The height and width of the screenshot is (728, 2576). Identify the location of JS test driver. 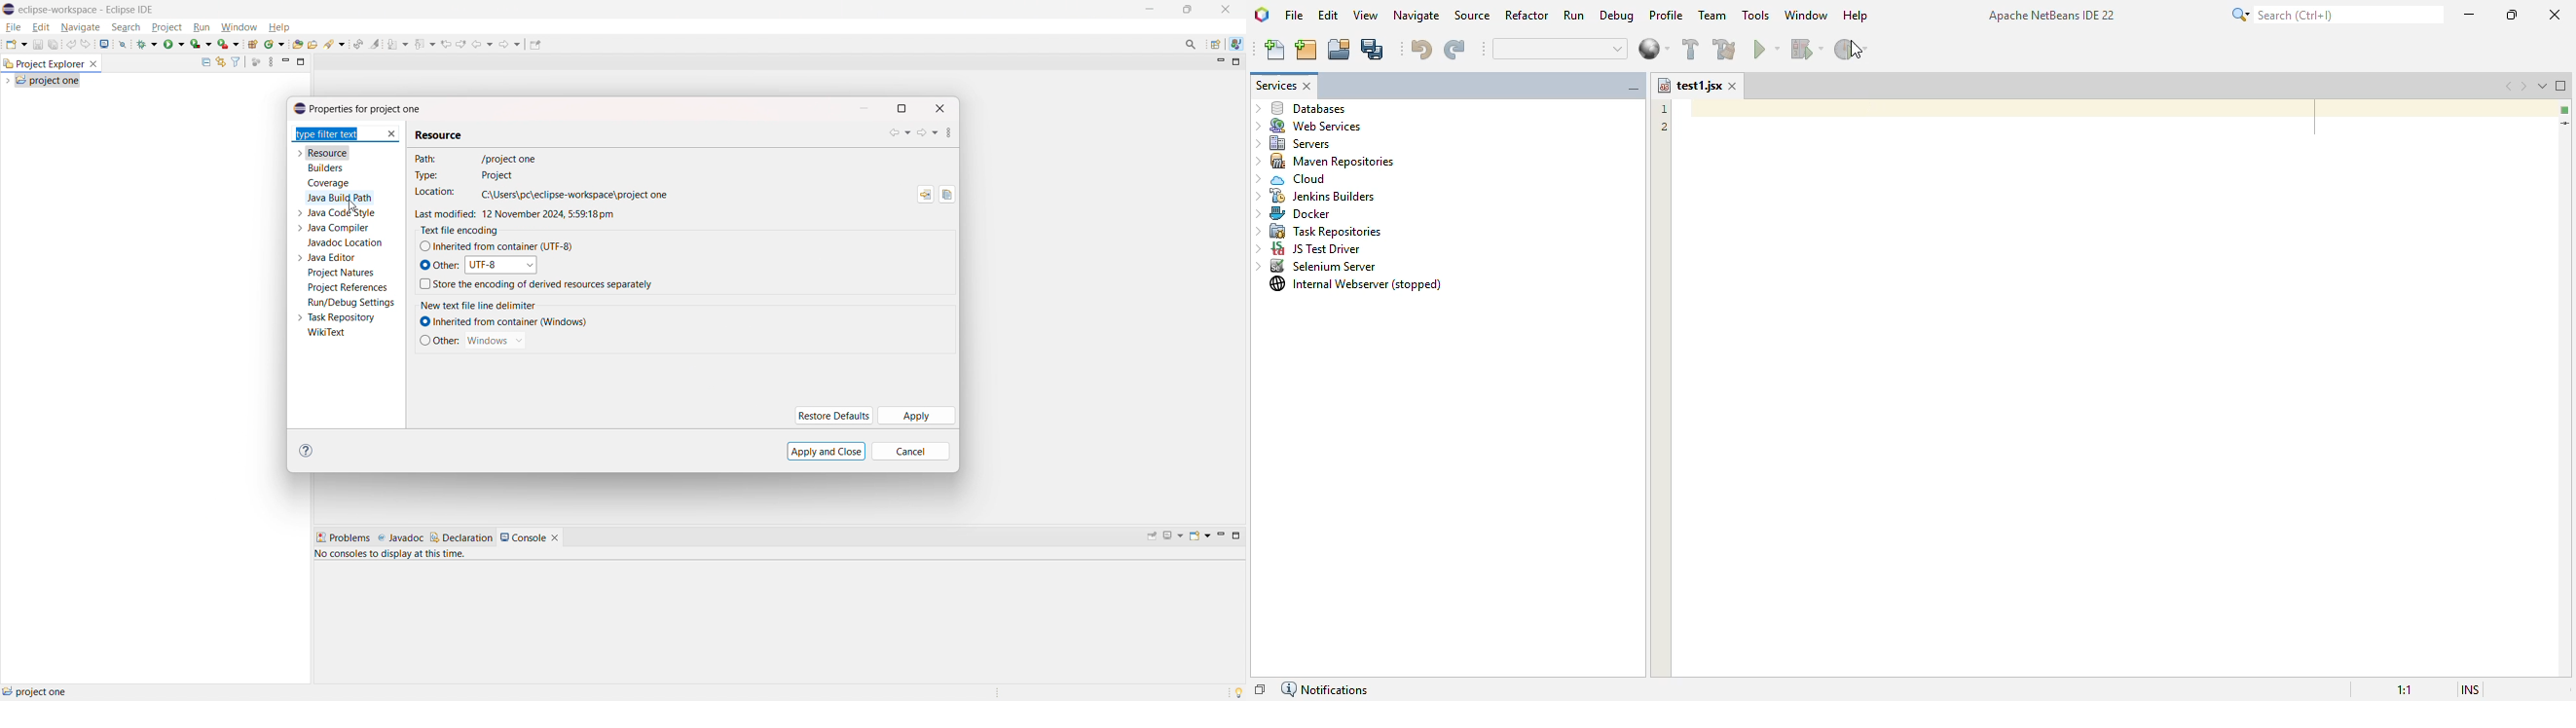
(1308, 249).